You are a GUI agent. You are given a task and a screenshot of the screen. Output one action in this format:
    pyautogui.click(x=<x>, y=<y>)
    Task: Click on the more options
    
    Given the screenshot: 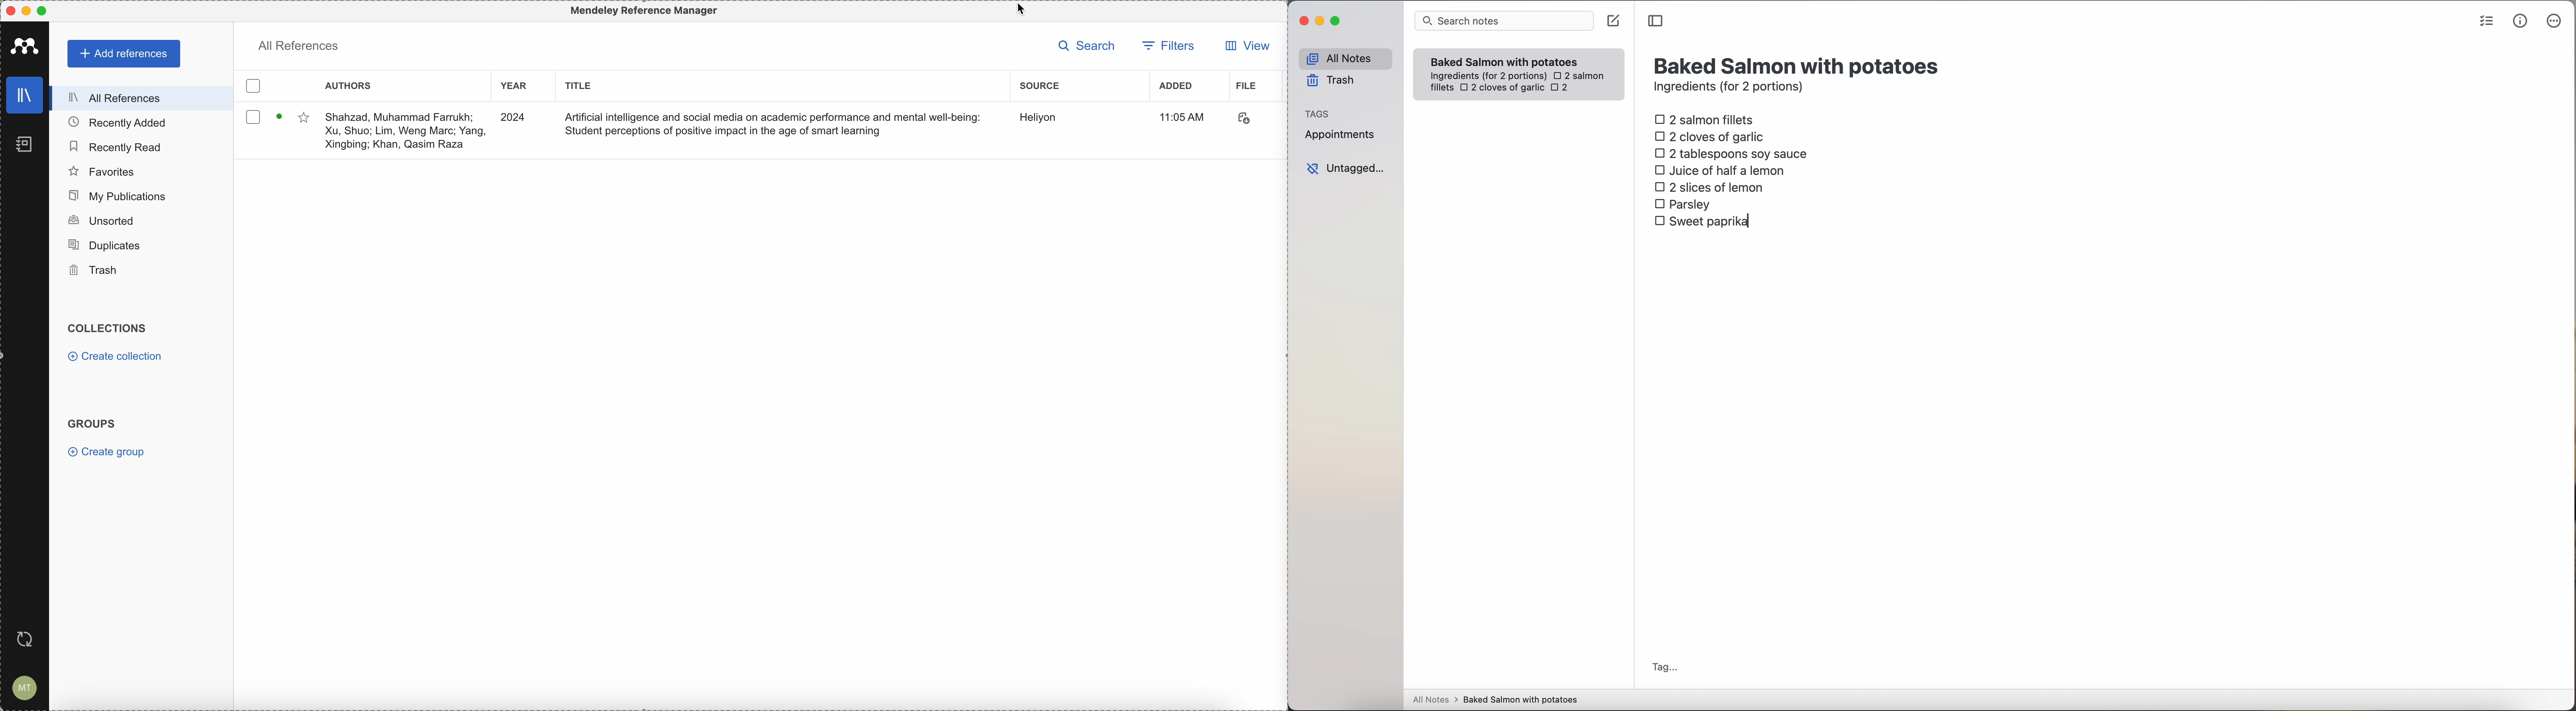 What is the action you would take?
    pyautogui.click(x=2556, y=21)
    